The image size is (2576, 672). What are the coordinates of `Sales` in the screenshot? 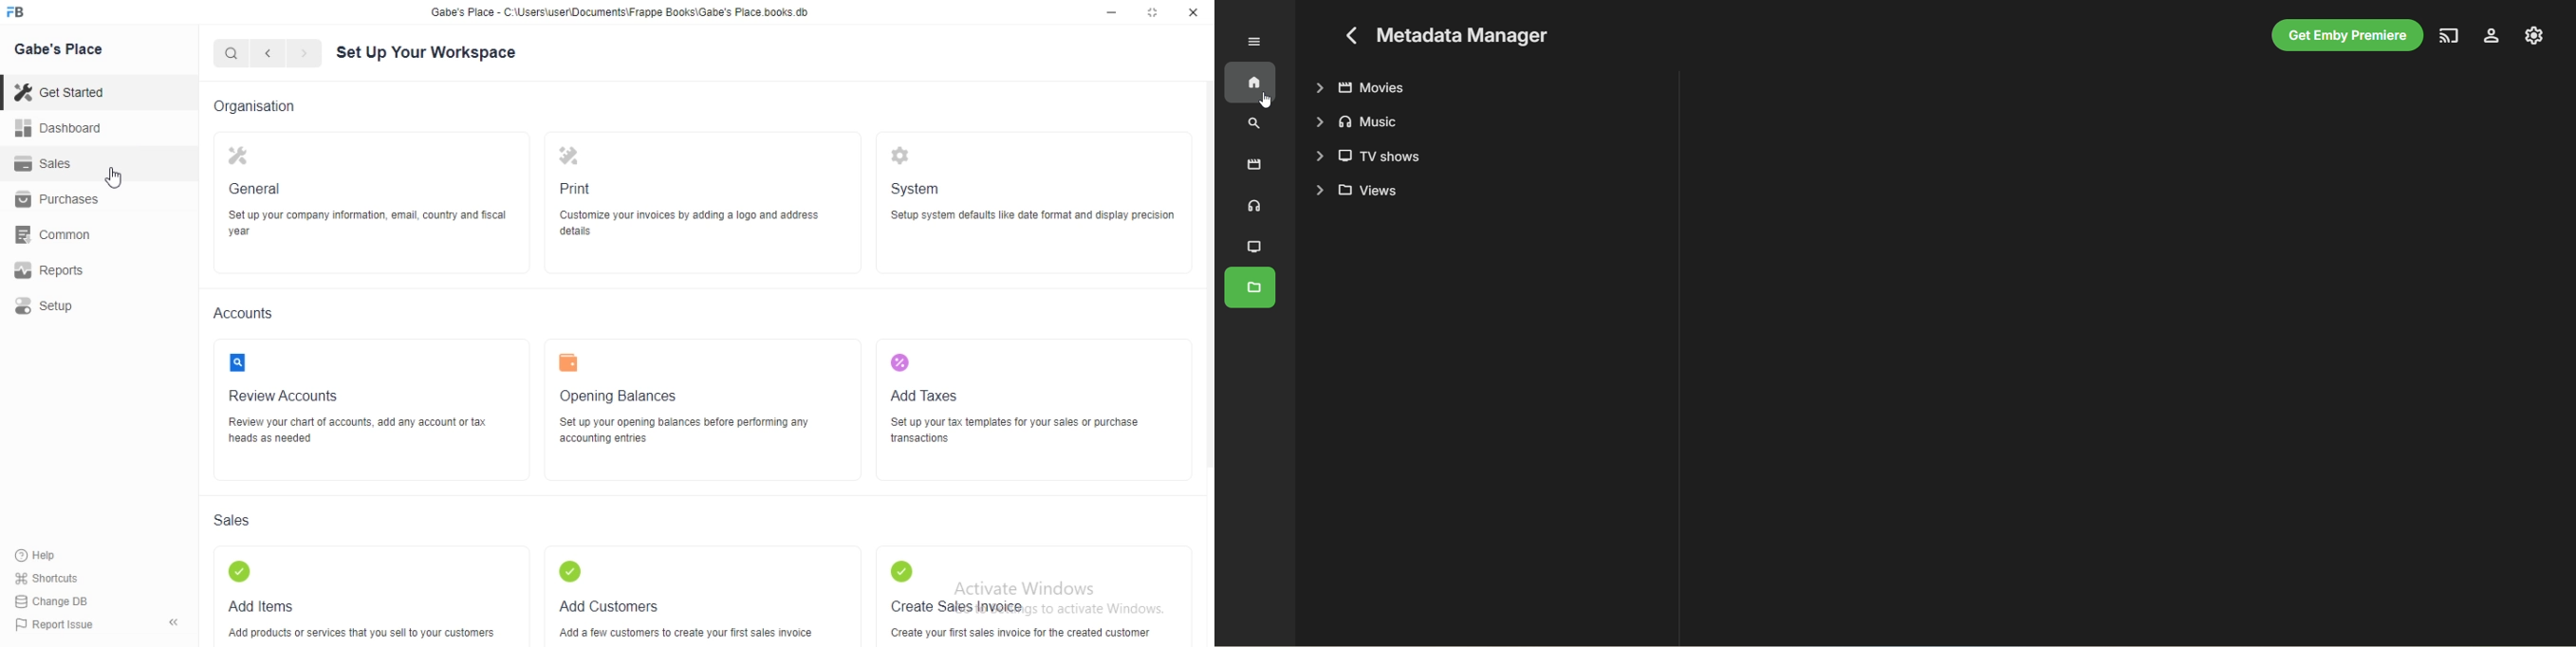 It's located at (89, 162).